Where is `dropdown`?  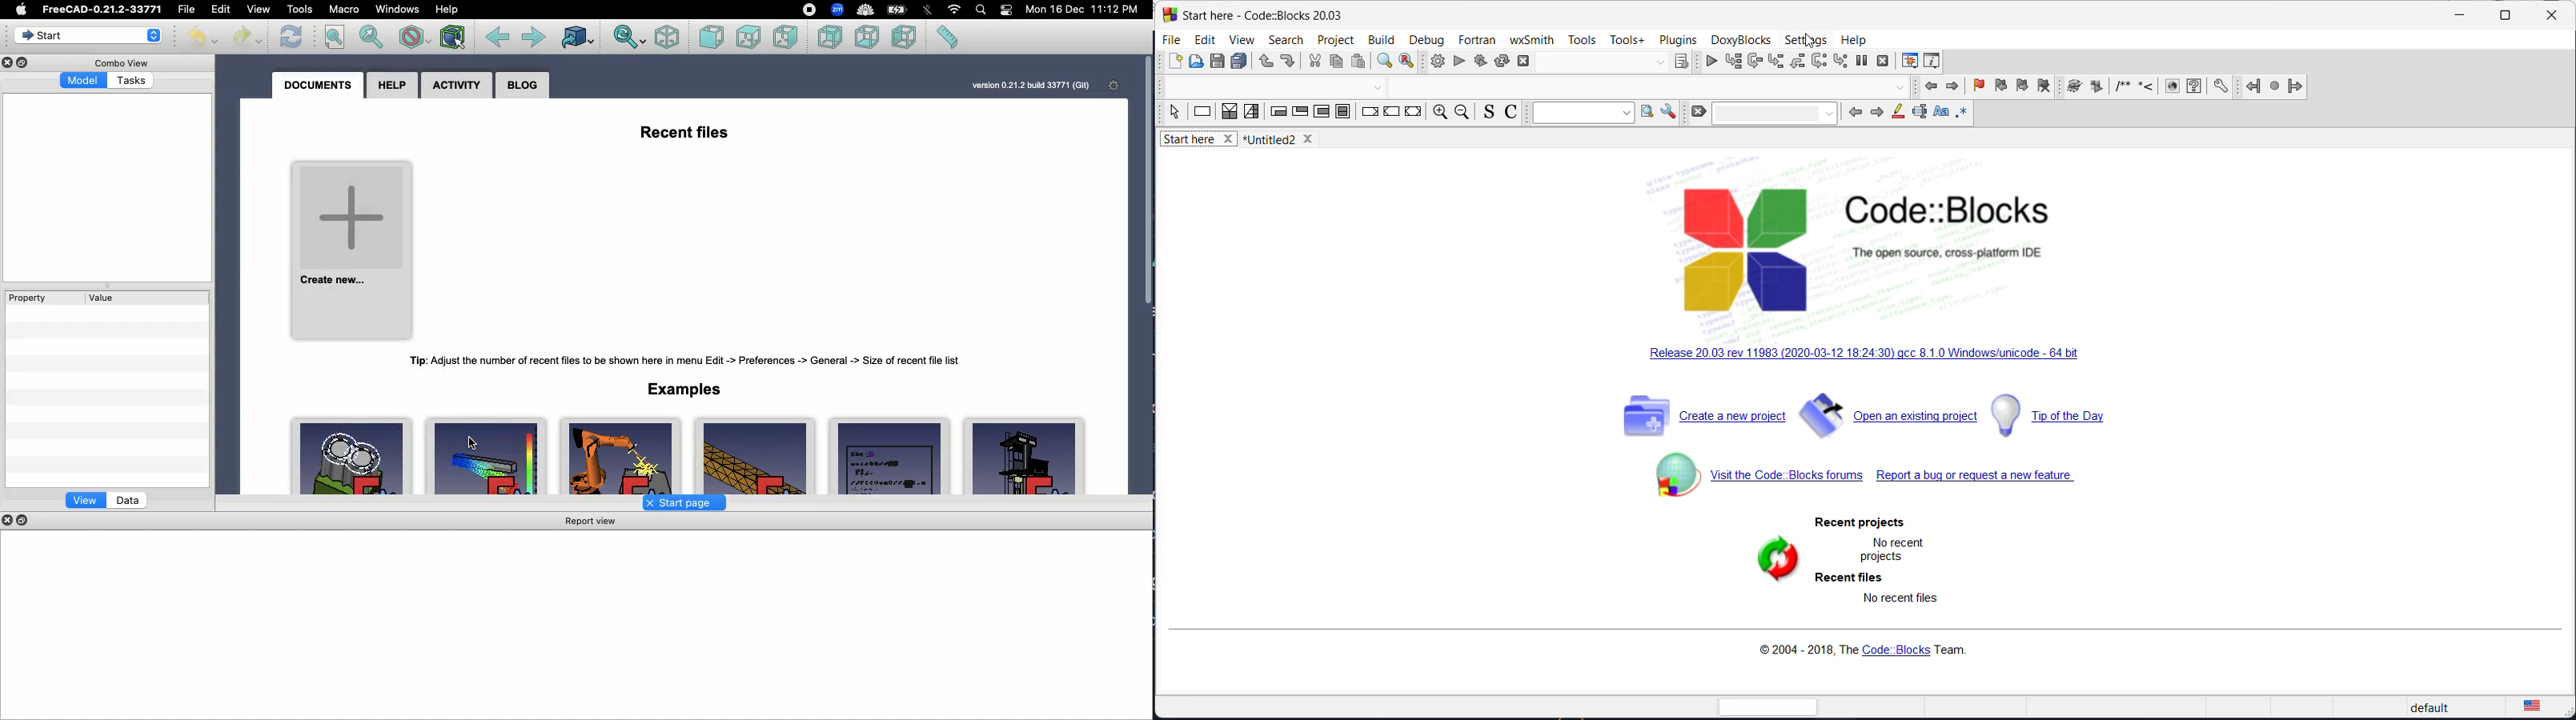 dropdown is located at coordinates (1776, 112).